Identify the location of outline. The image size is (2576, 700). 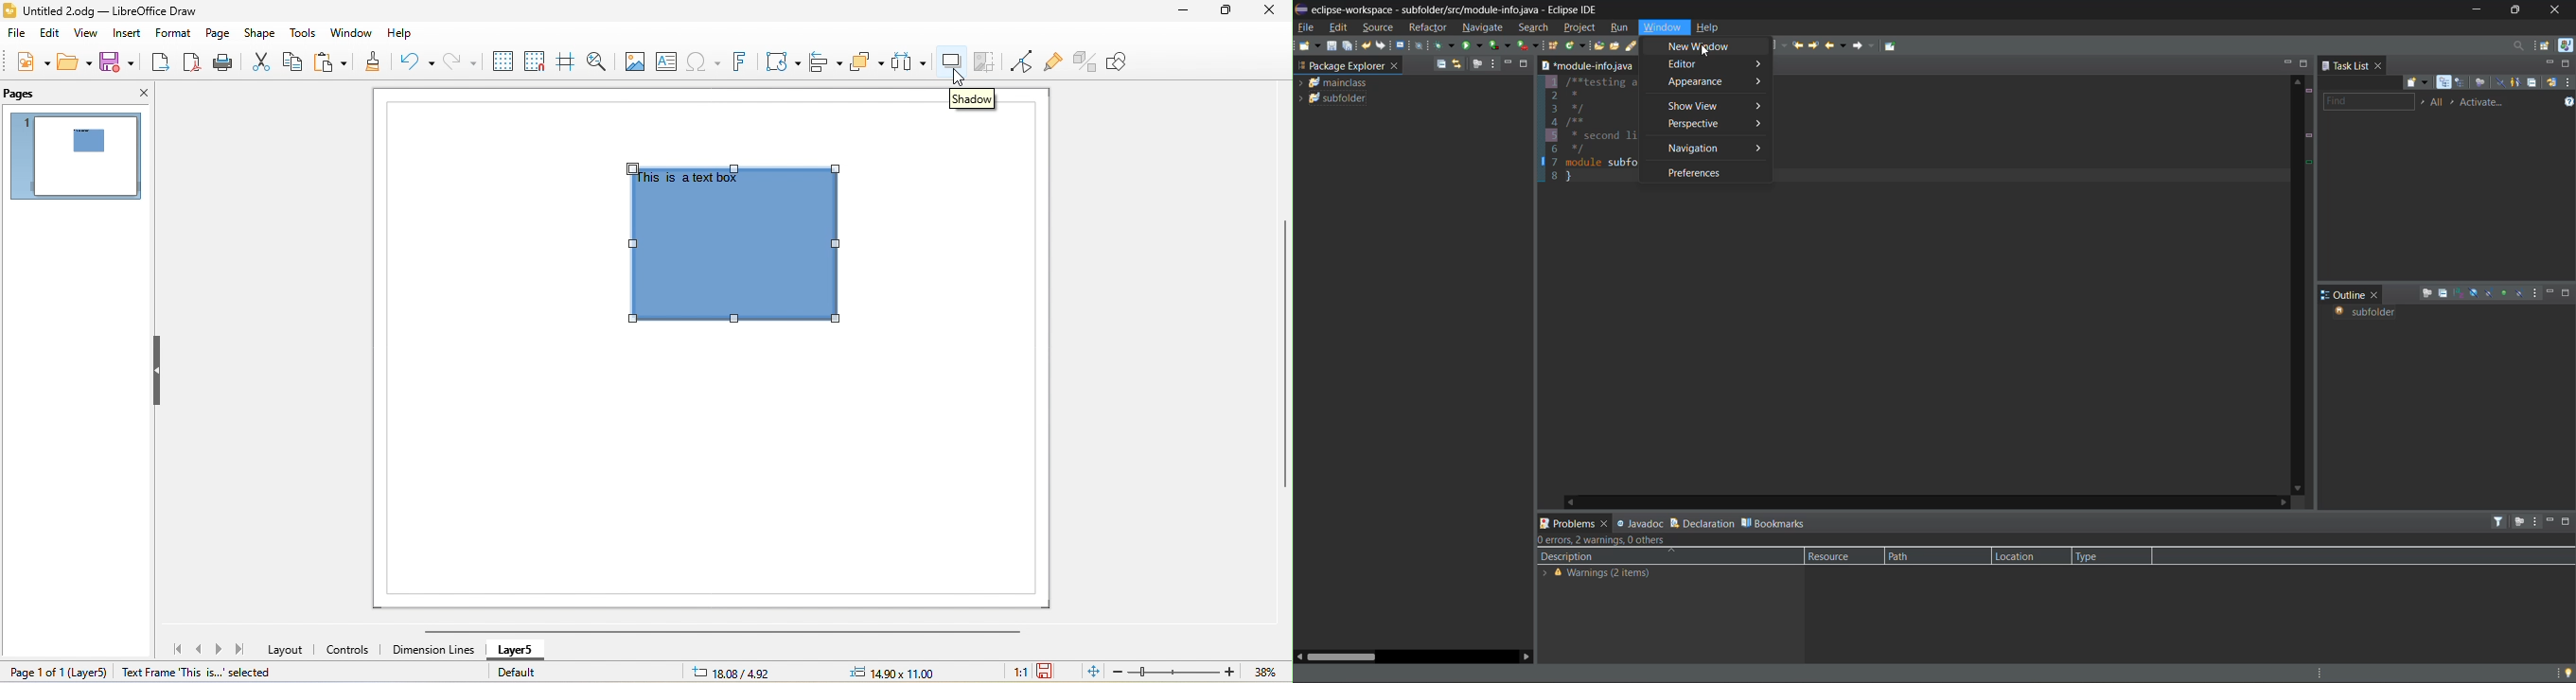
(2342, 293).